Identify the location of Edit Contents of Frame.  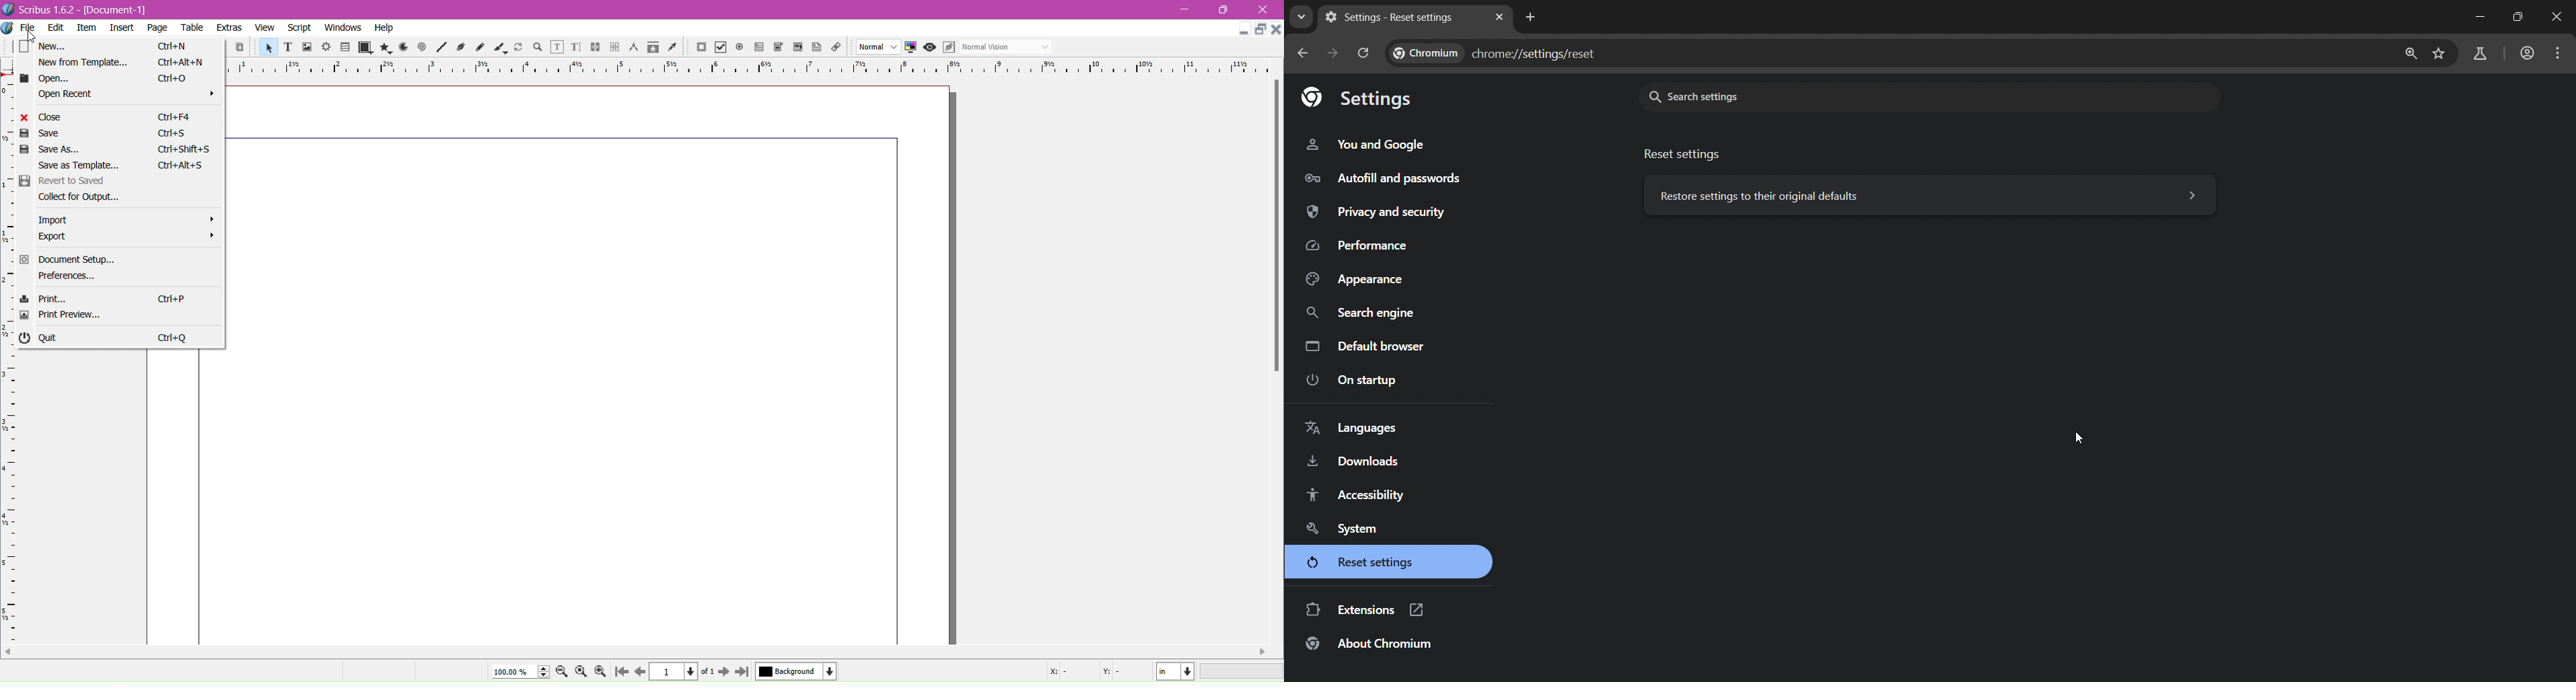
(557, 47).